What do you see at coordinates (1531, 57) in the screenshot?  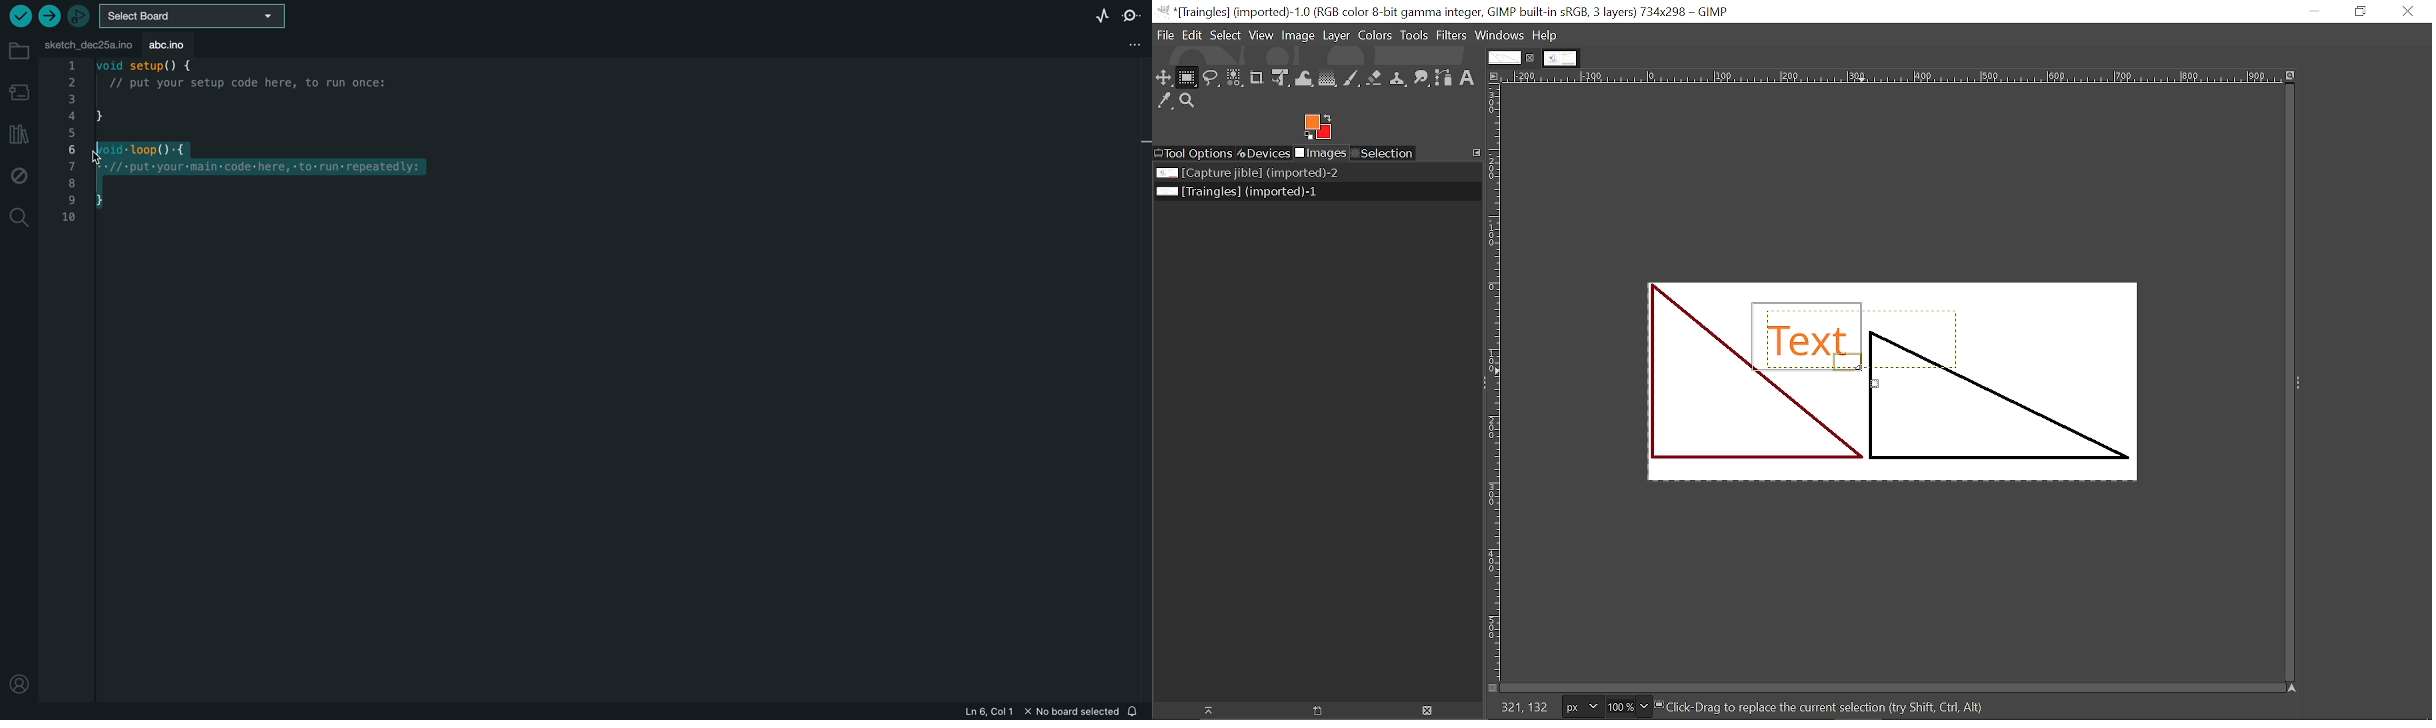 I see `Close current tab` at bounding box center [1531, 57].